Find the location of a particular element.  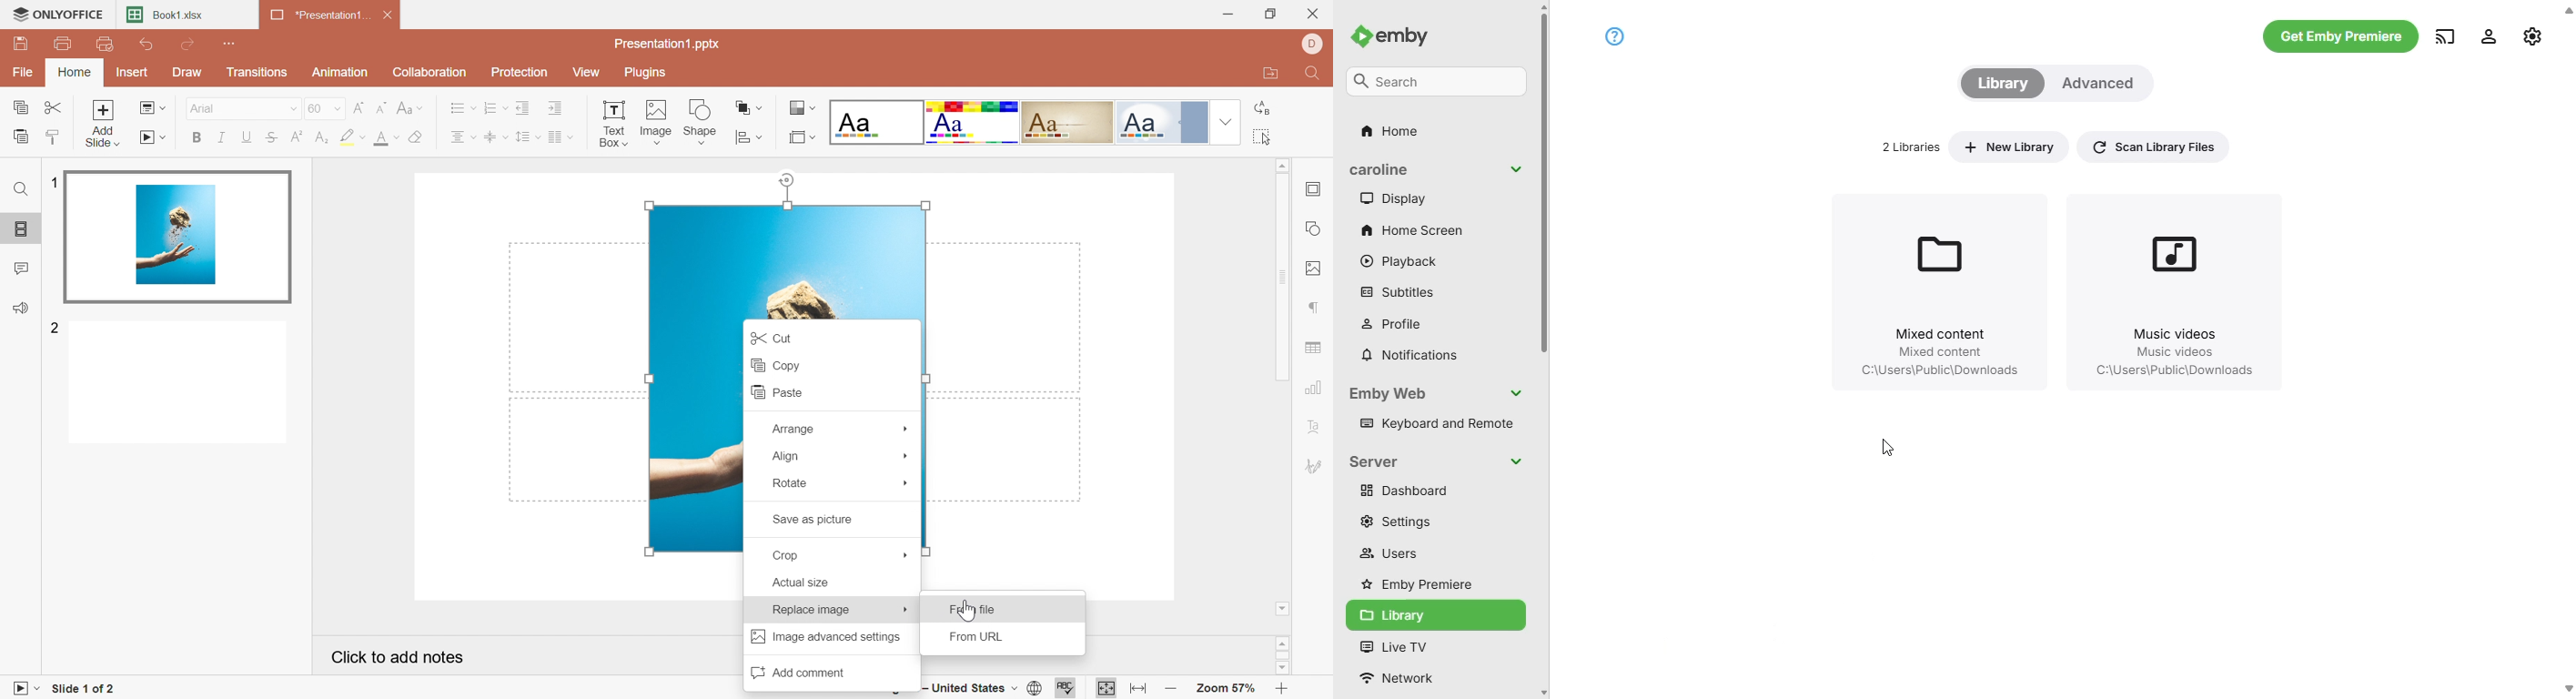

Drop Down is located at coordinates (907, 484).